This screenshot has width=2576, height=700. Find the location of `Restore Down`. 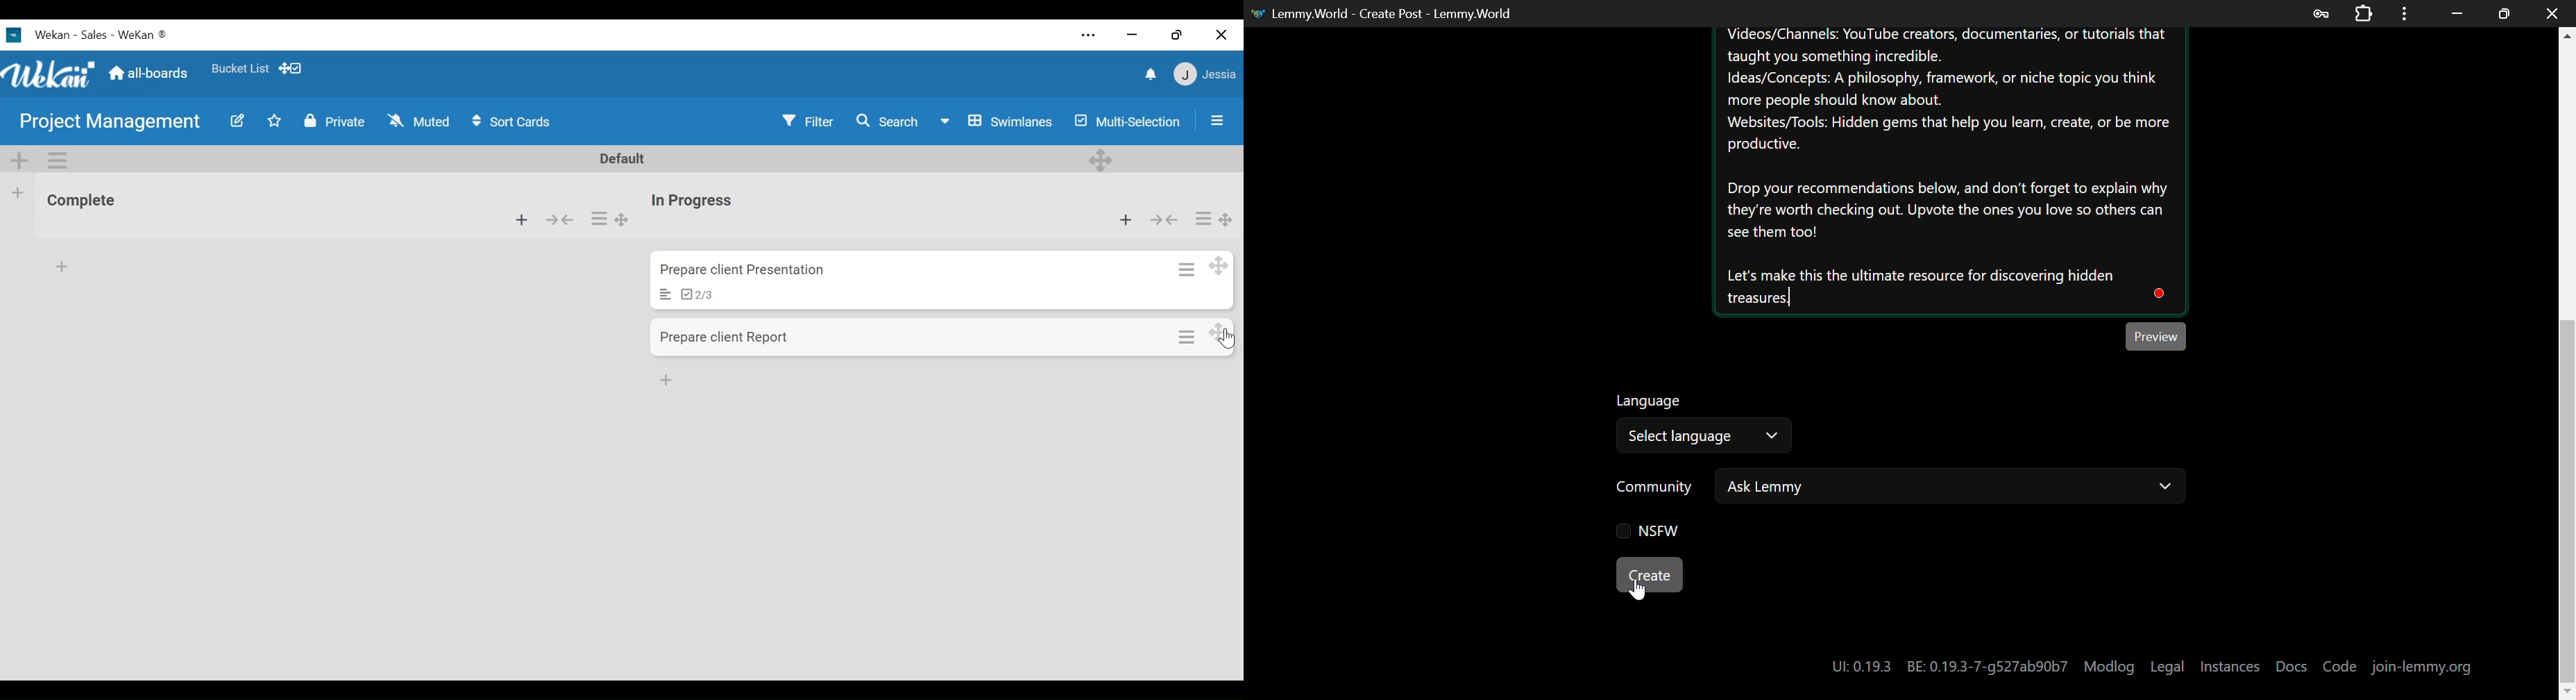

Restore Down is located at coordinates (2458, 13).